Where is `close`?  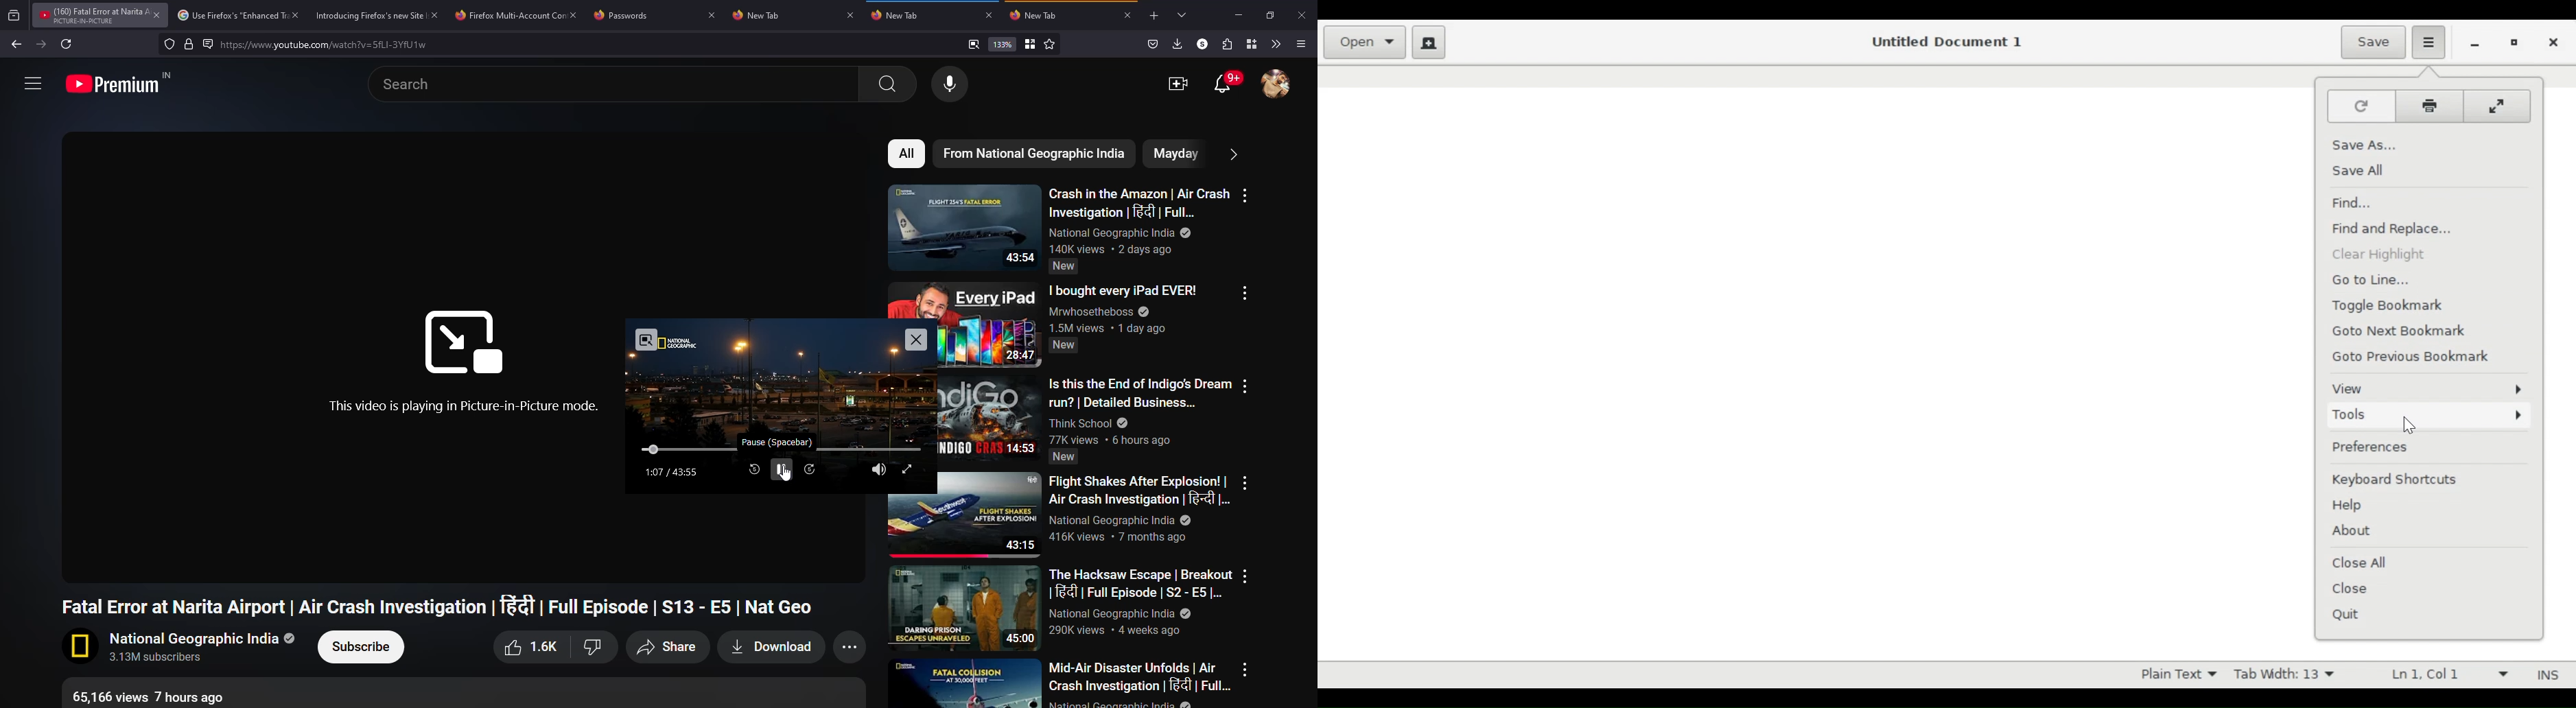
close is located at coordinates (987, 15).